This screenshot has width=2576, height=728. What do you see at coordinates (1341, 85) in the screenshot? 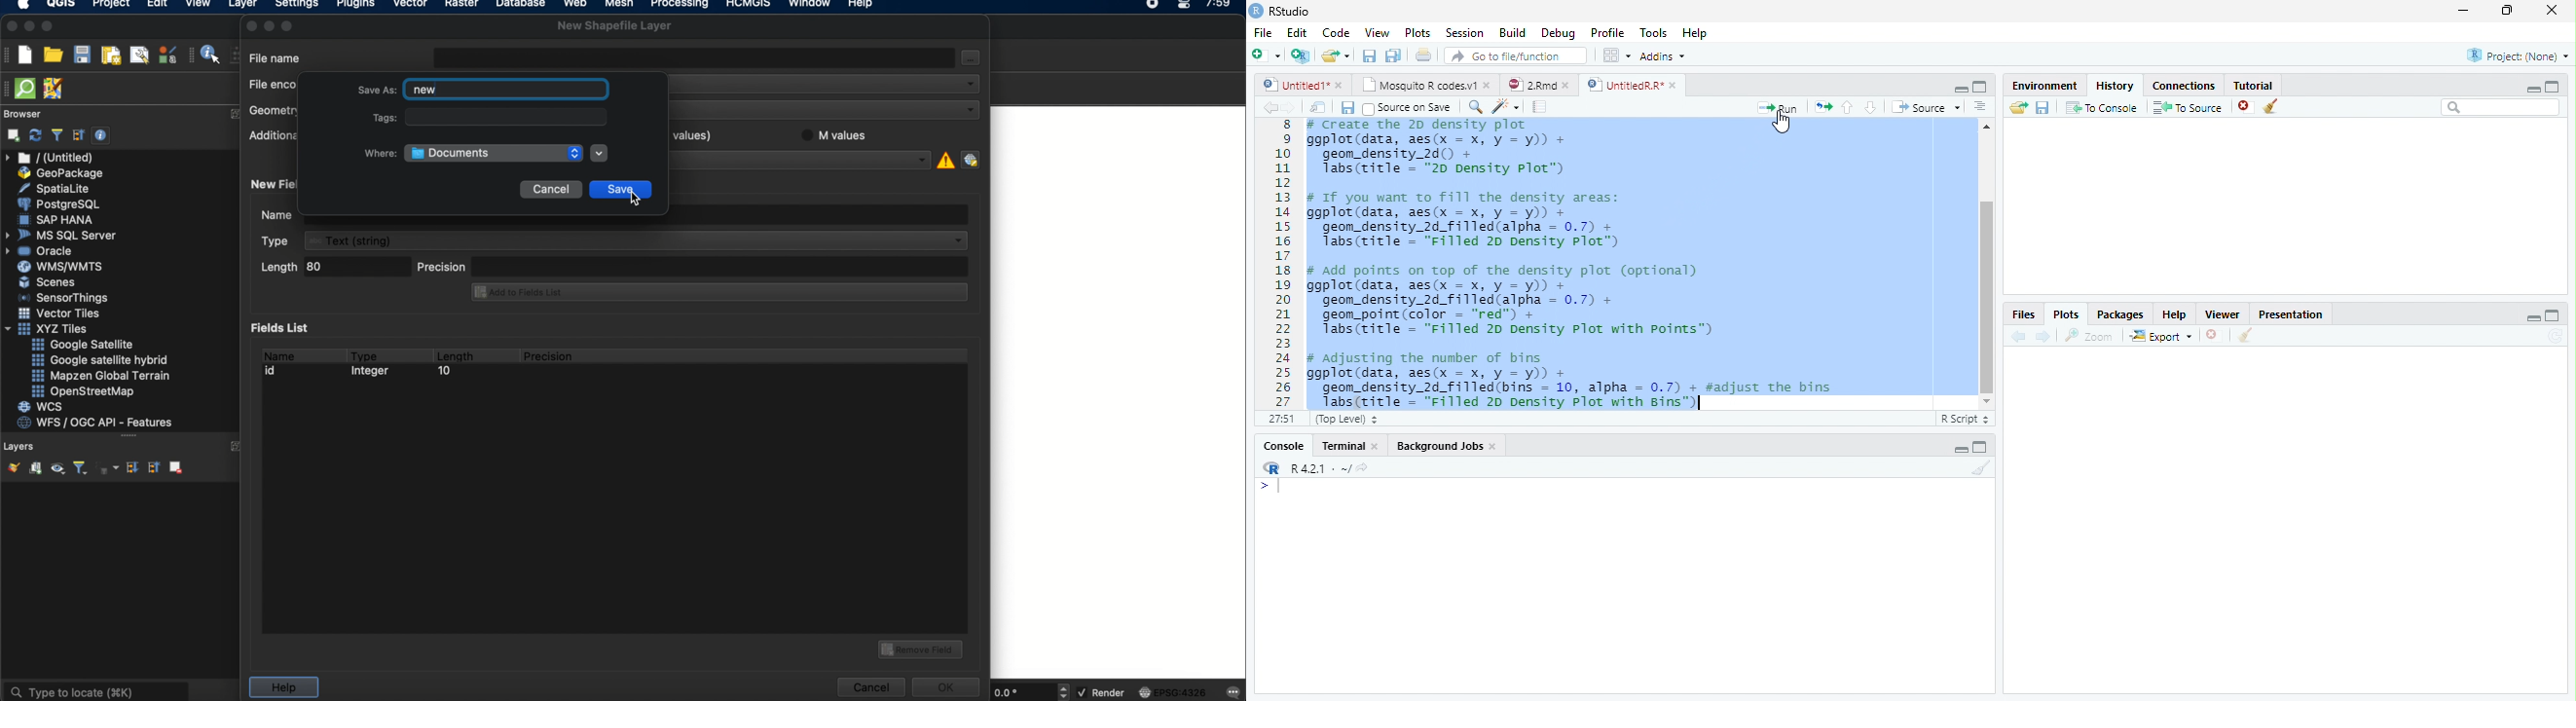
I see `close` at bounding box center [1341, 85].